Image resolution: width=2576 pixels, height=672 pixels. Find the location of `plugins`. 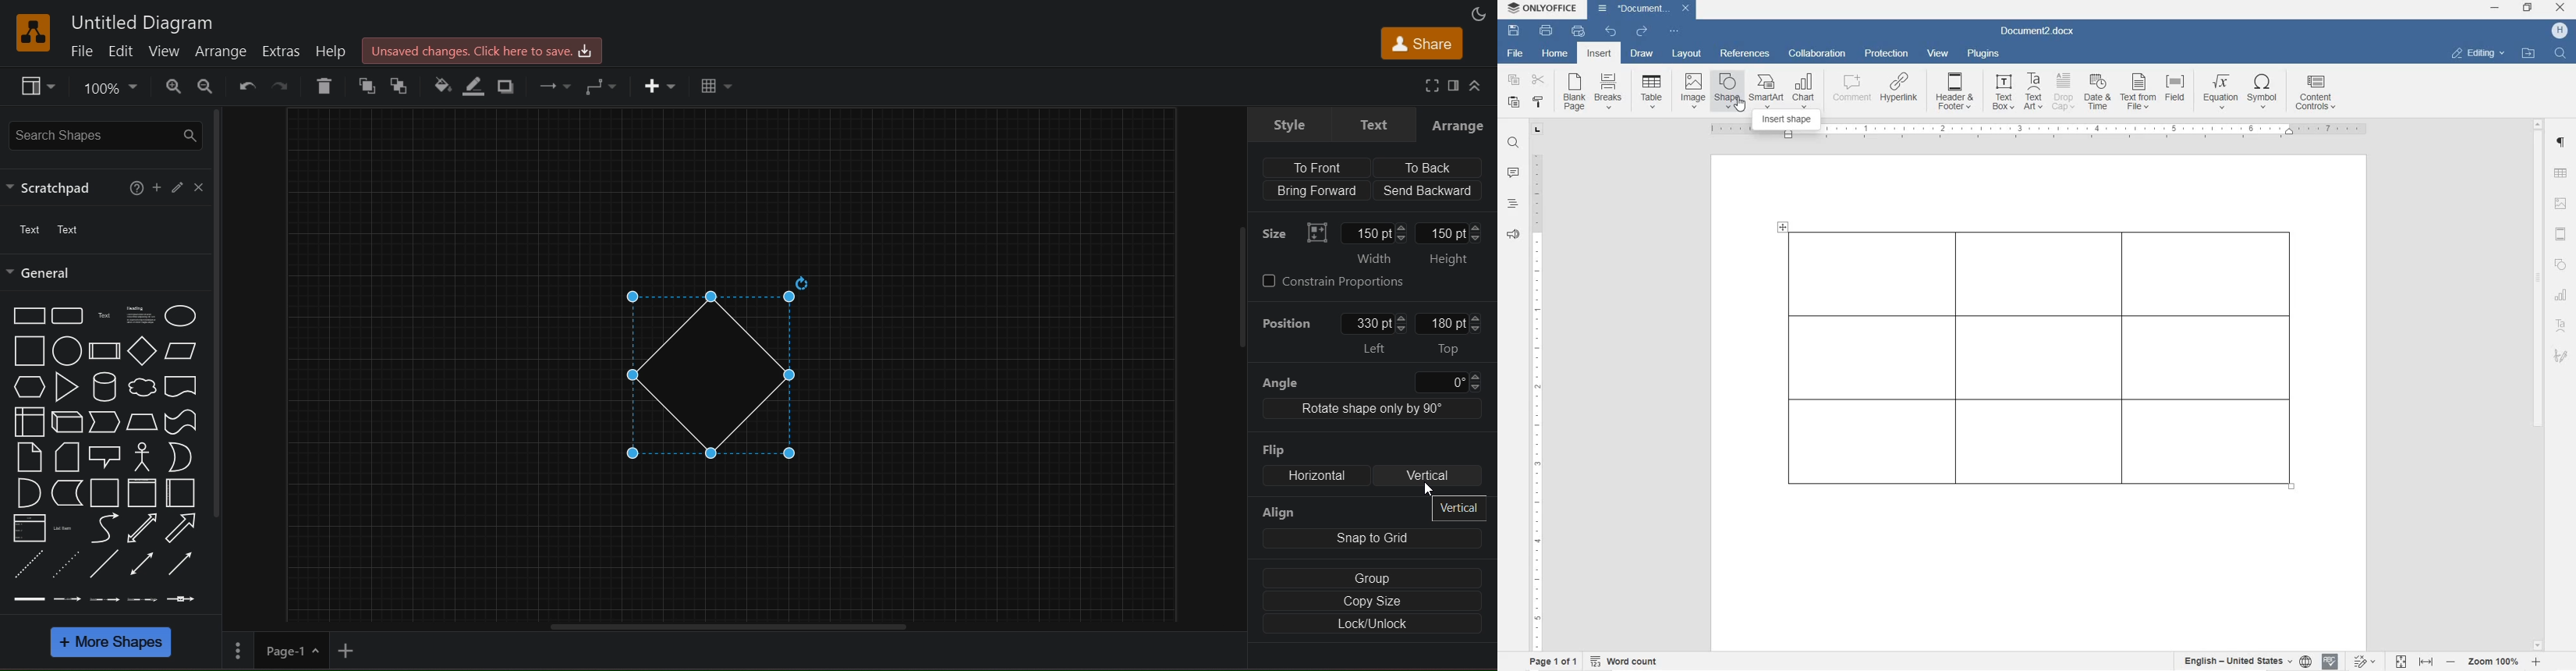

plugins is located at coordinates (1984, 55).